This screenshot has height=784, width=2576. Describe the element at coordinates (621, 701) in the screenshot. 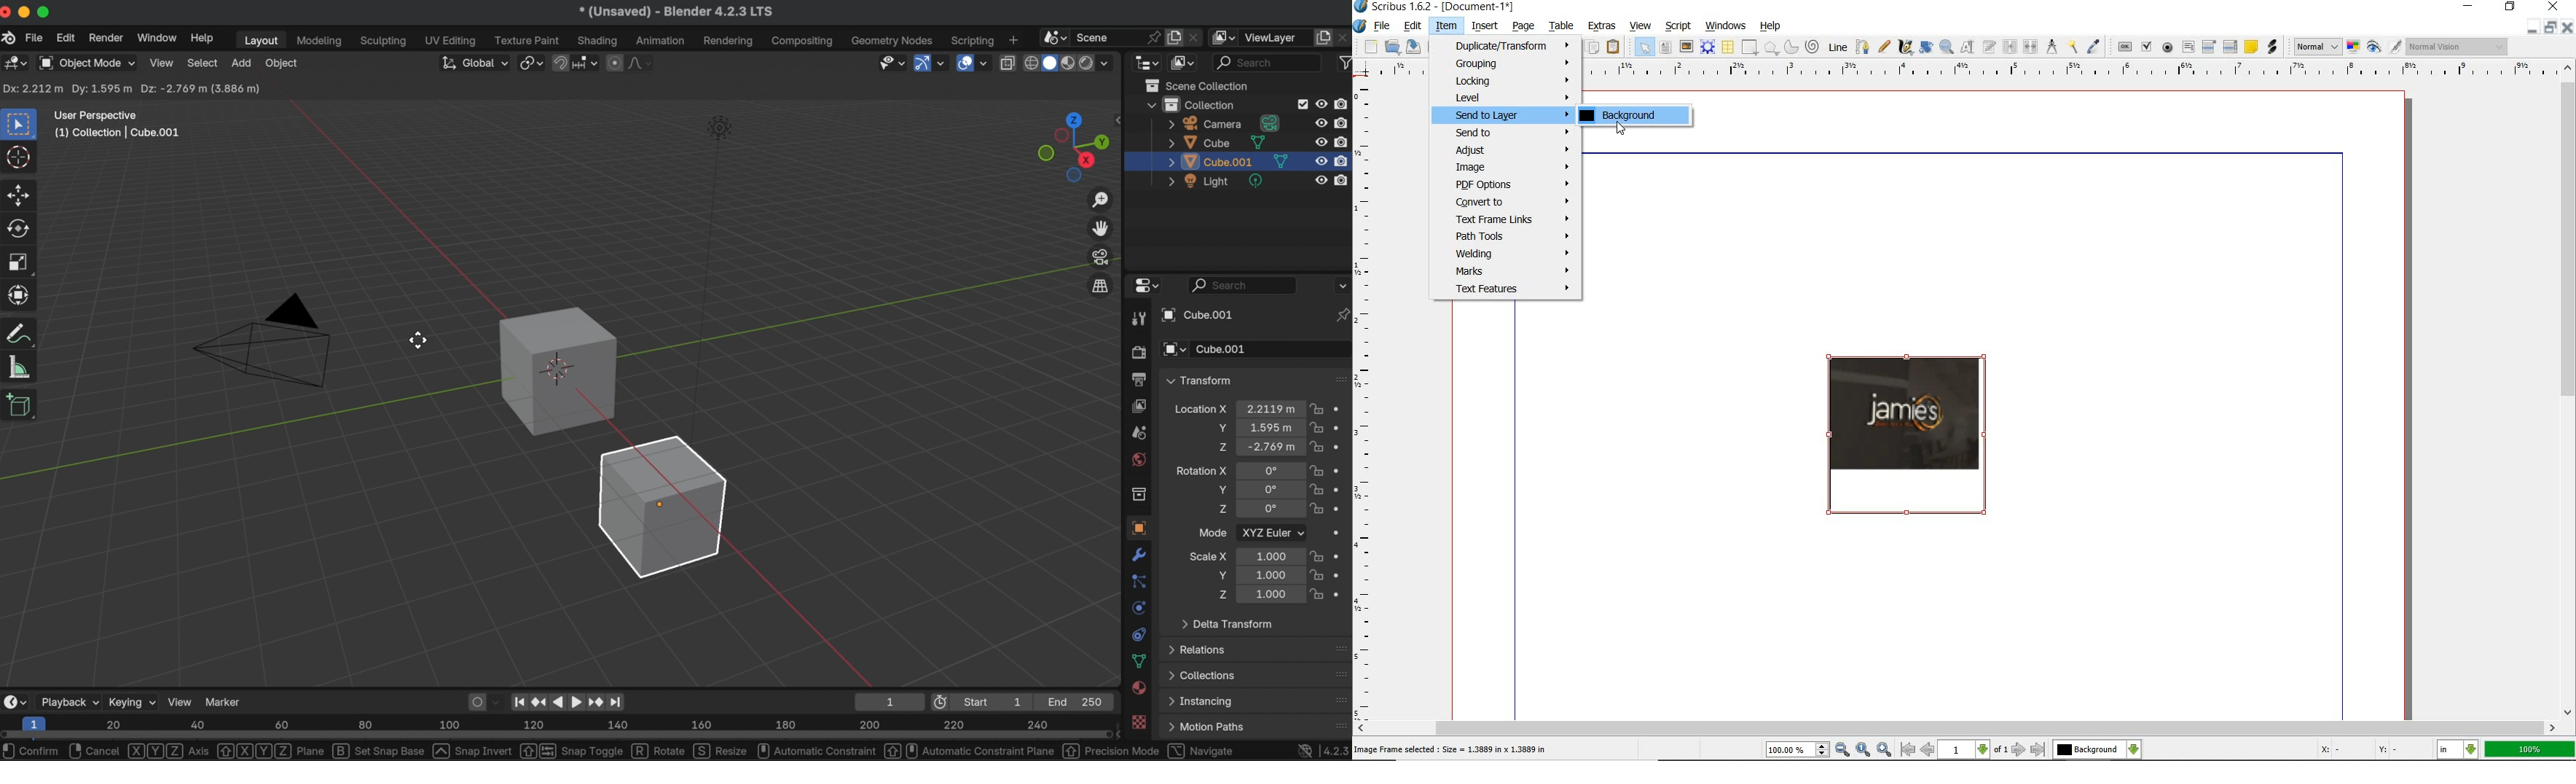

I see `jump to endpoint` at that location.